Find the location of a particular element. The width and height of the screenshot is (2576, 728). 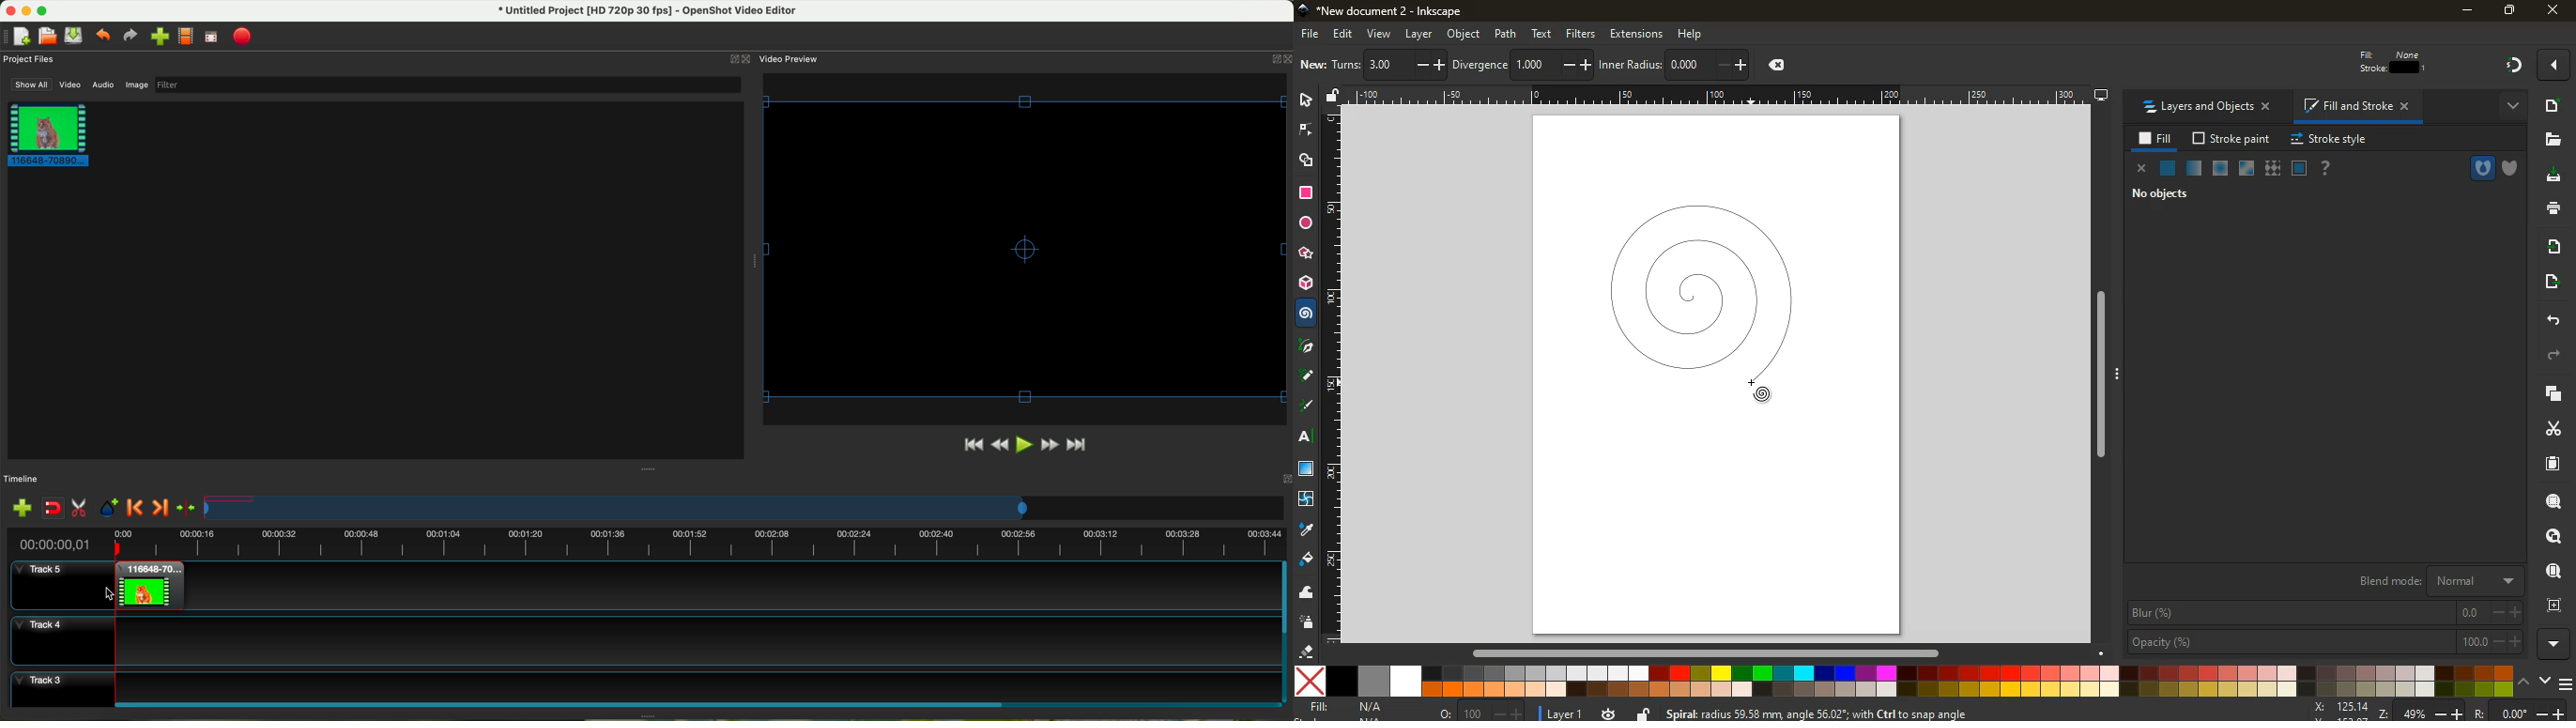

close is located at coordinates (741, 59).